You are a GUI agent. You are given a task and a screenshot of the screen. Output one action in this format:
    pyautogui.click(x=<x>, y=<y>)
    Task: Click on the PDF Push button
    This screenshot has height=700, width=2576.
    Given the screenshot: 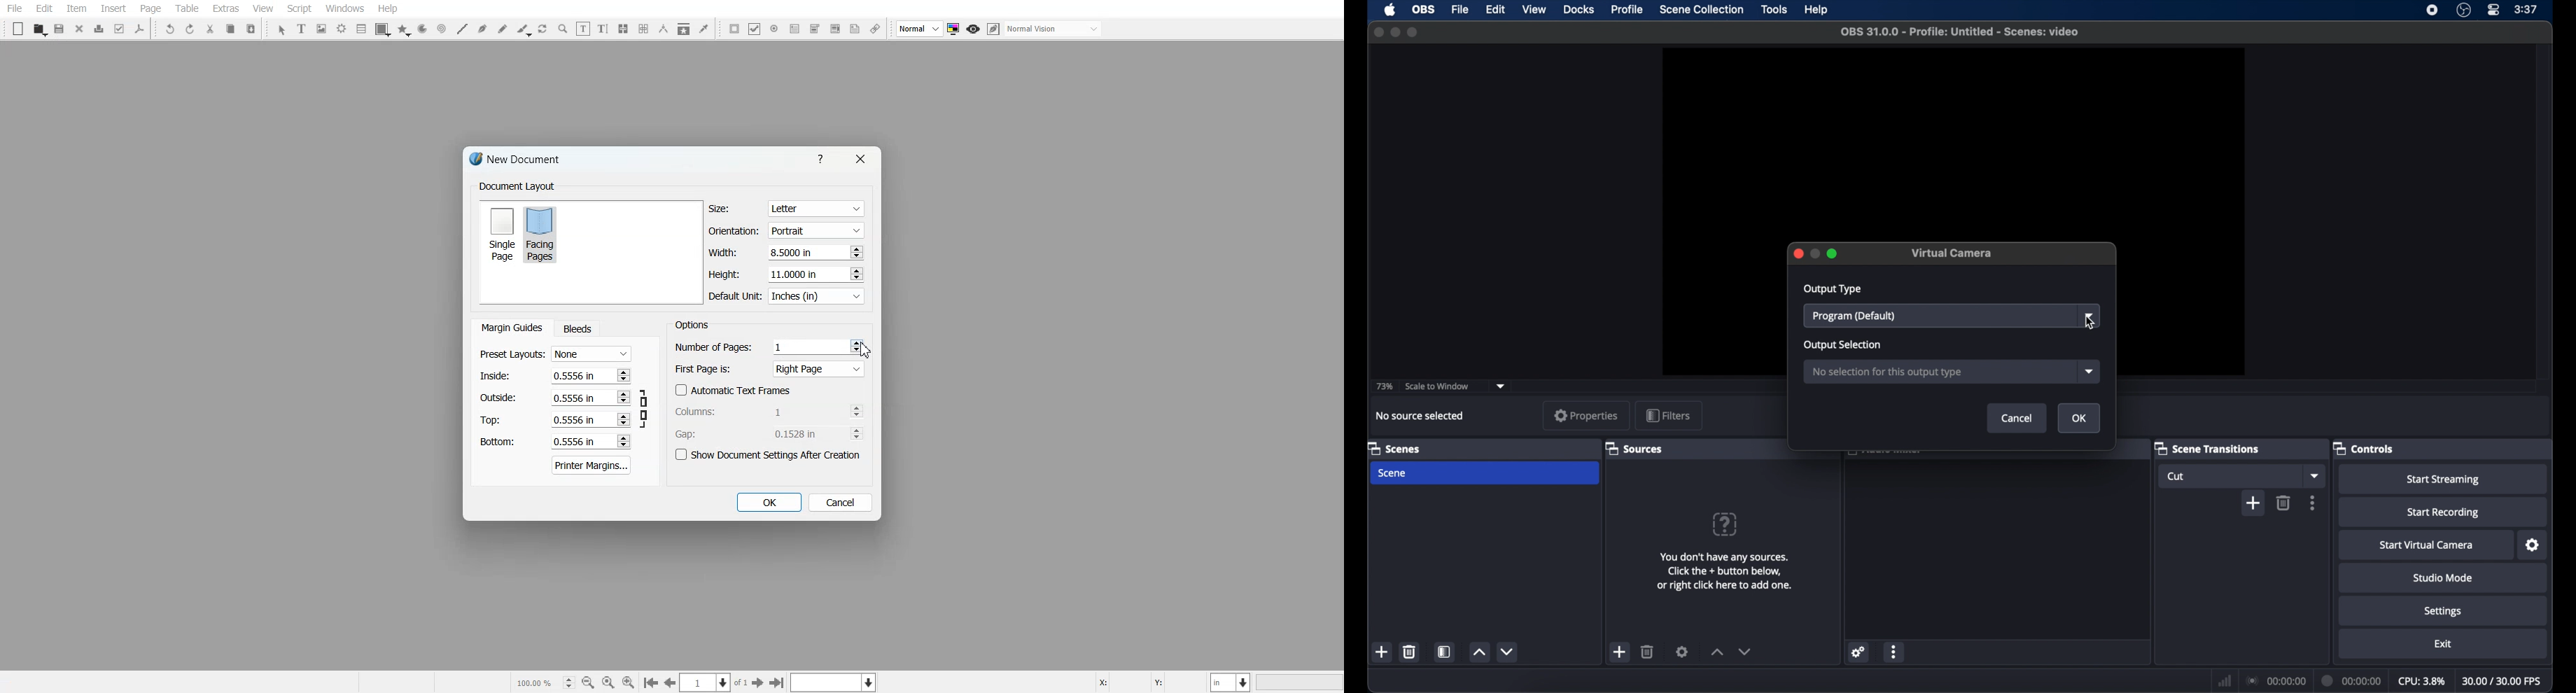 What is the action you would take?
    pyautogui.click(x=734, y=28)
    